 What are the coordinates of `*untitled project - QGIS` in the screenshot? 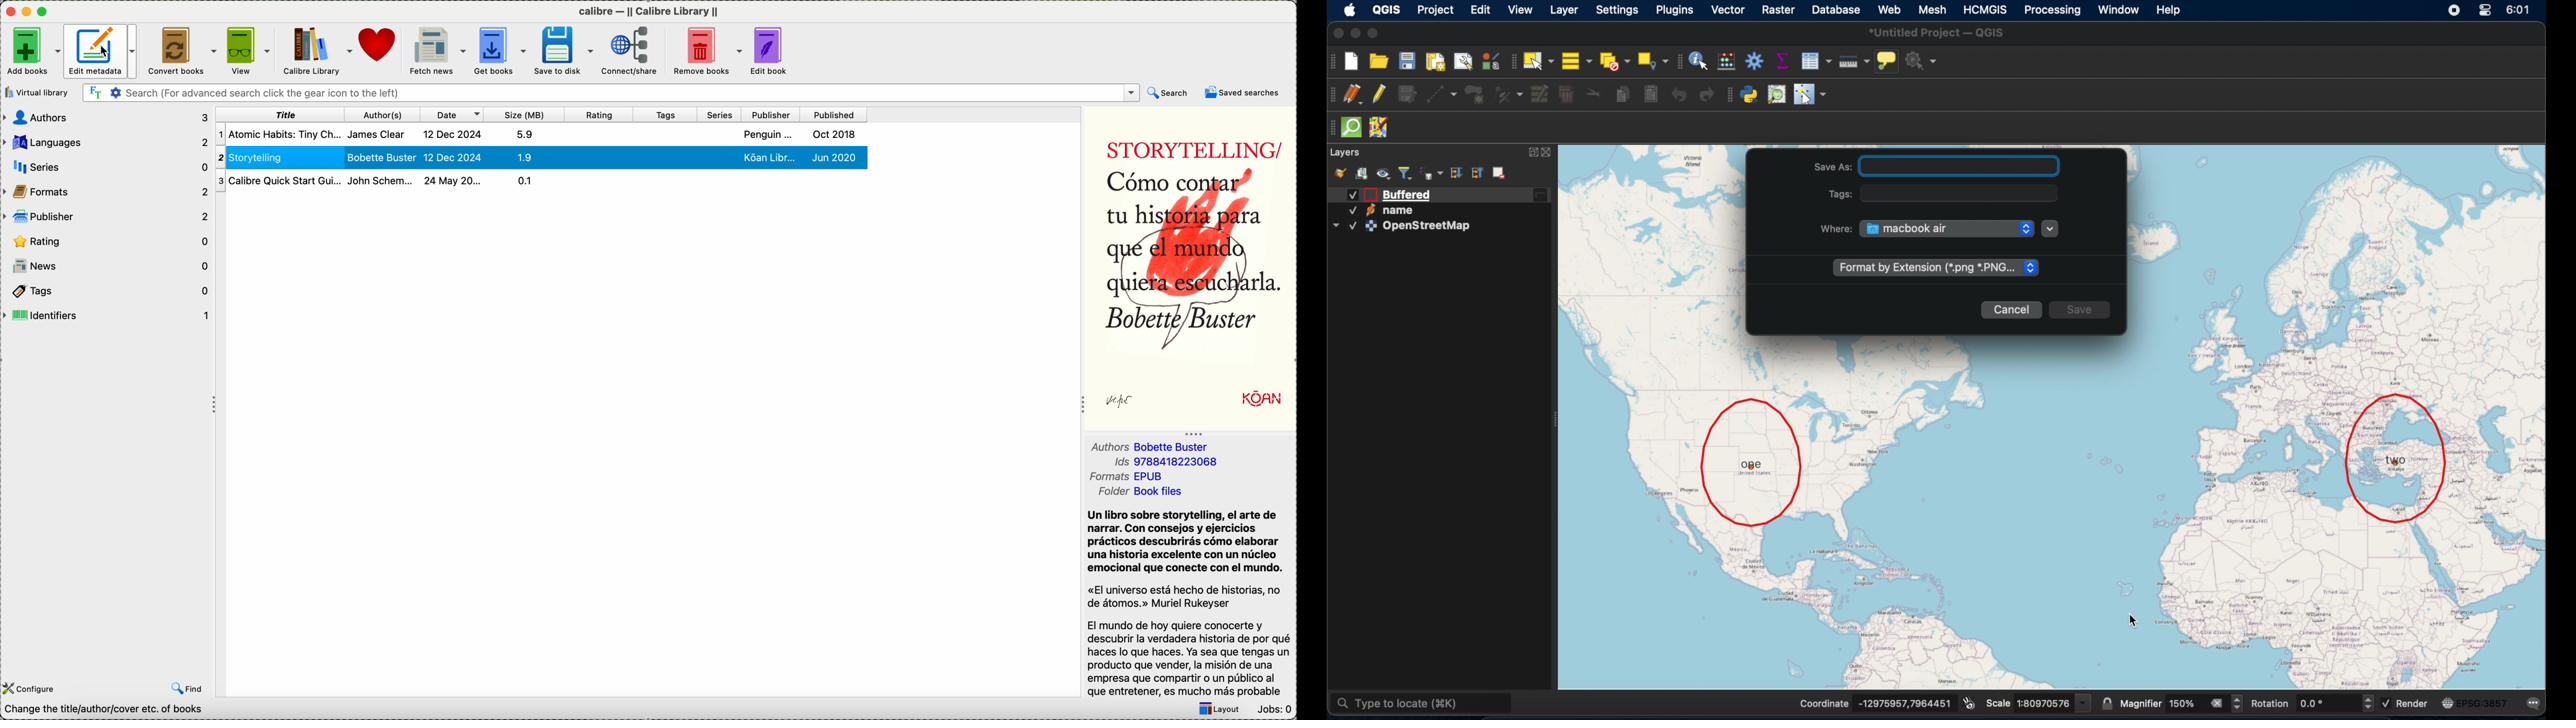 It's located at (1940, 33).